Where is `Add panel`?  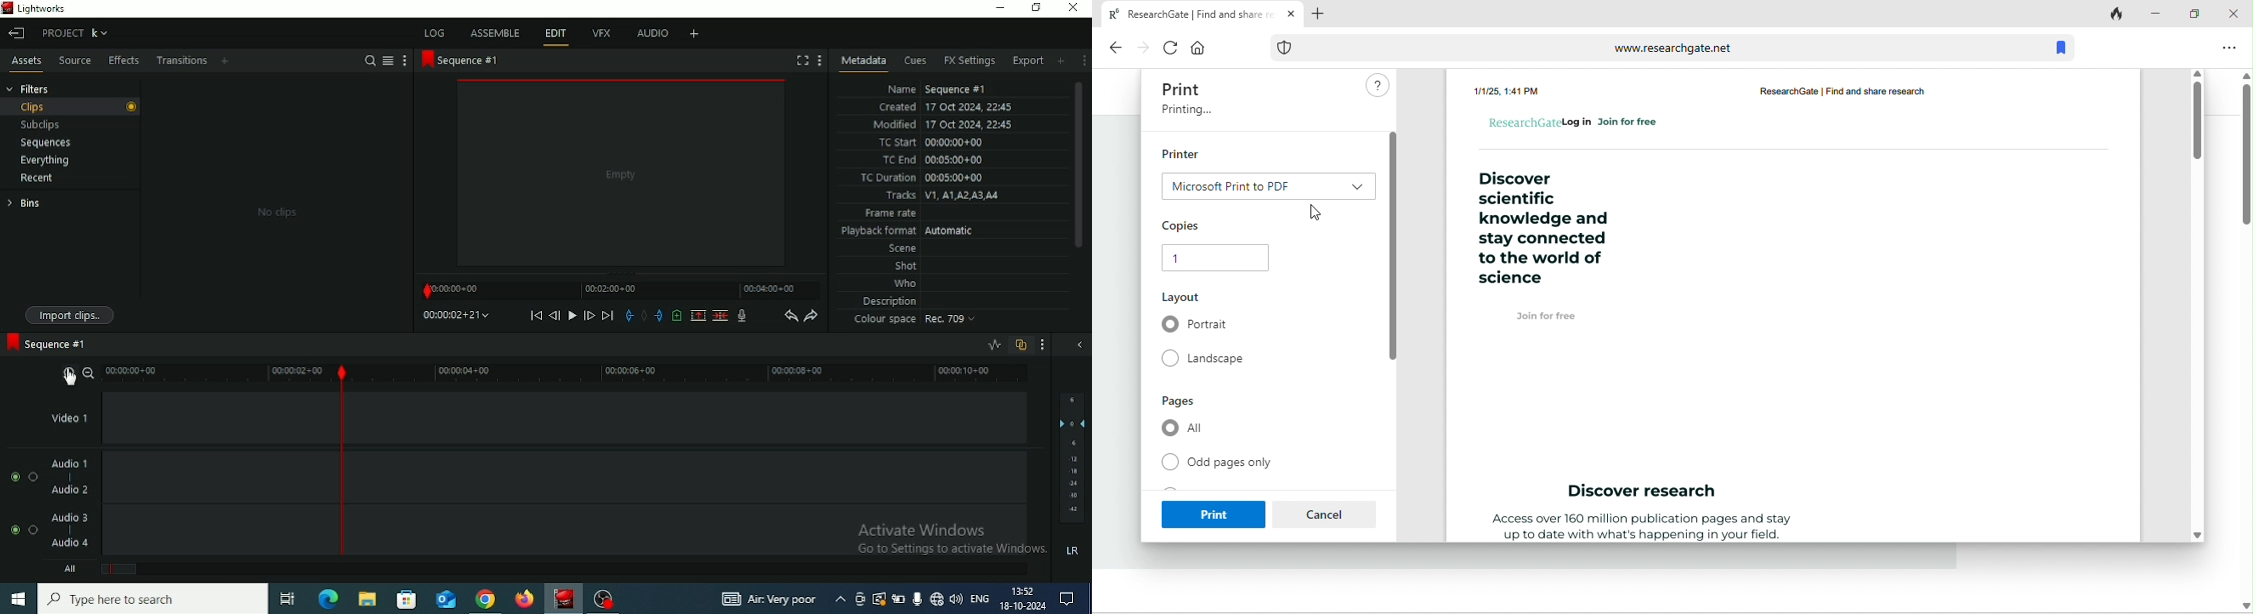 Add panel is located at coordinates (227, 60).